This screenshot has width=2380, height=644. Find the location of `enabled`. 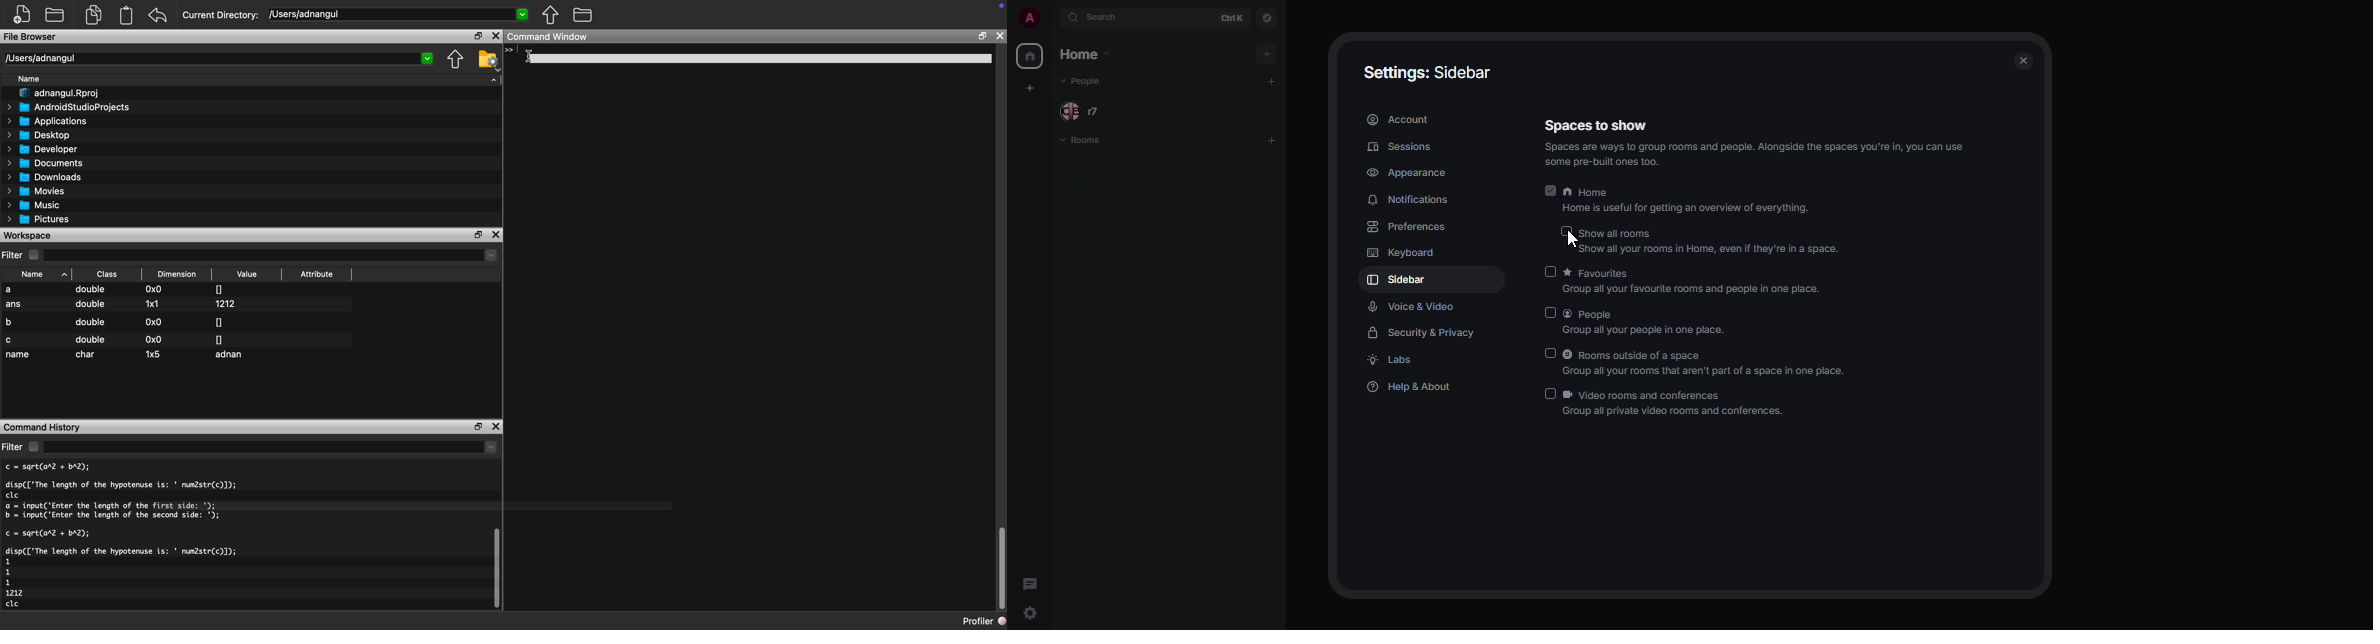

enabled is located at coordinates (1550, 190).